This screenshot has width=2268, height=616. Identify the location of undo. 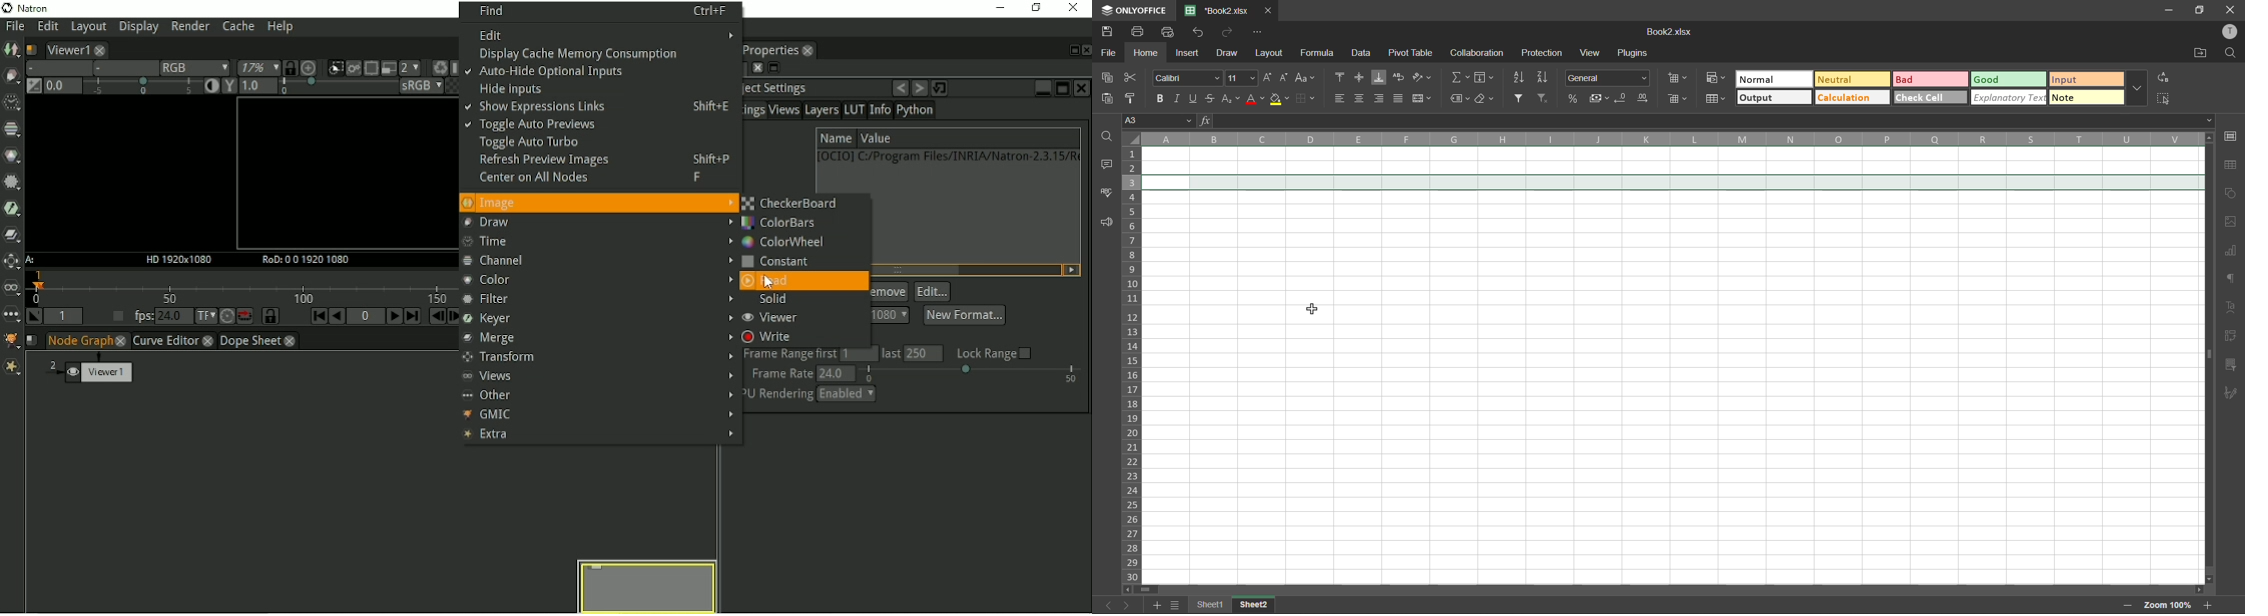
(1201, 34).